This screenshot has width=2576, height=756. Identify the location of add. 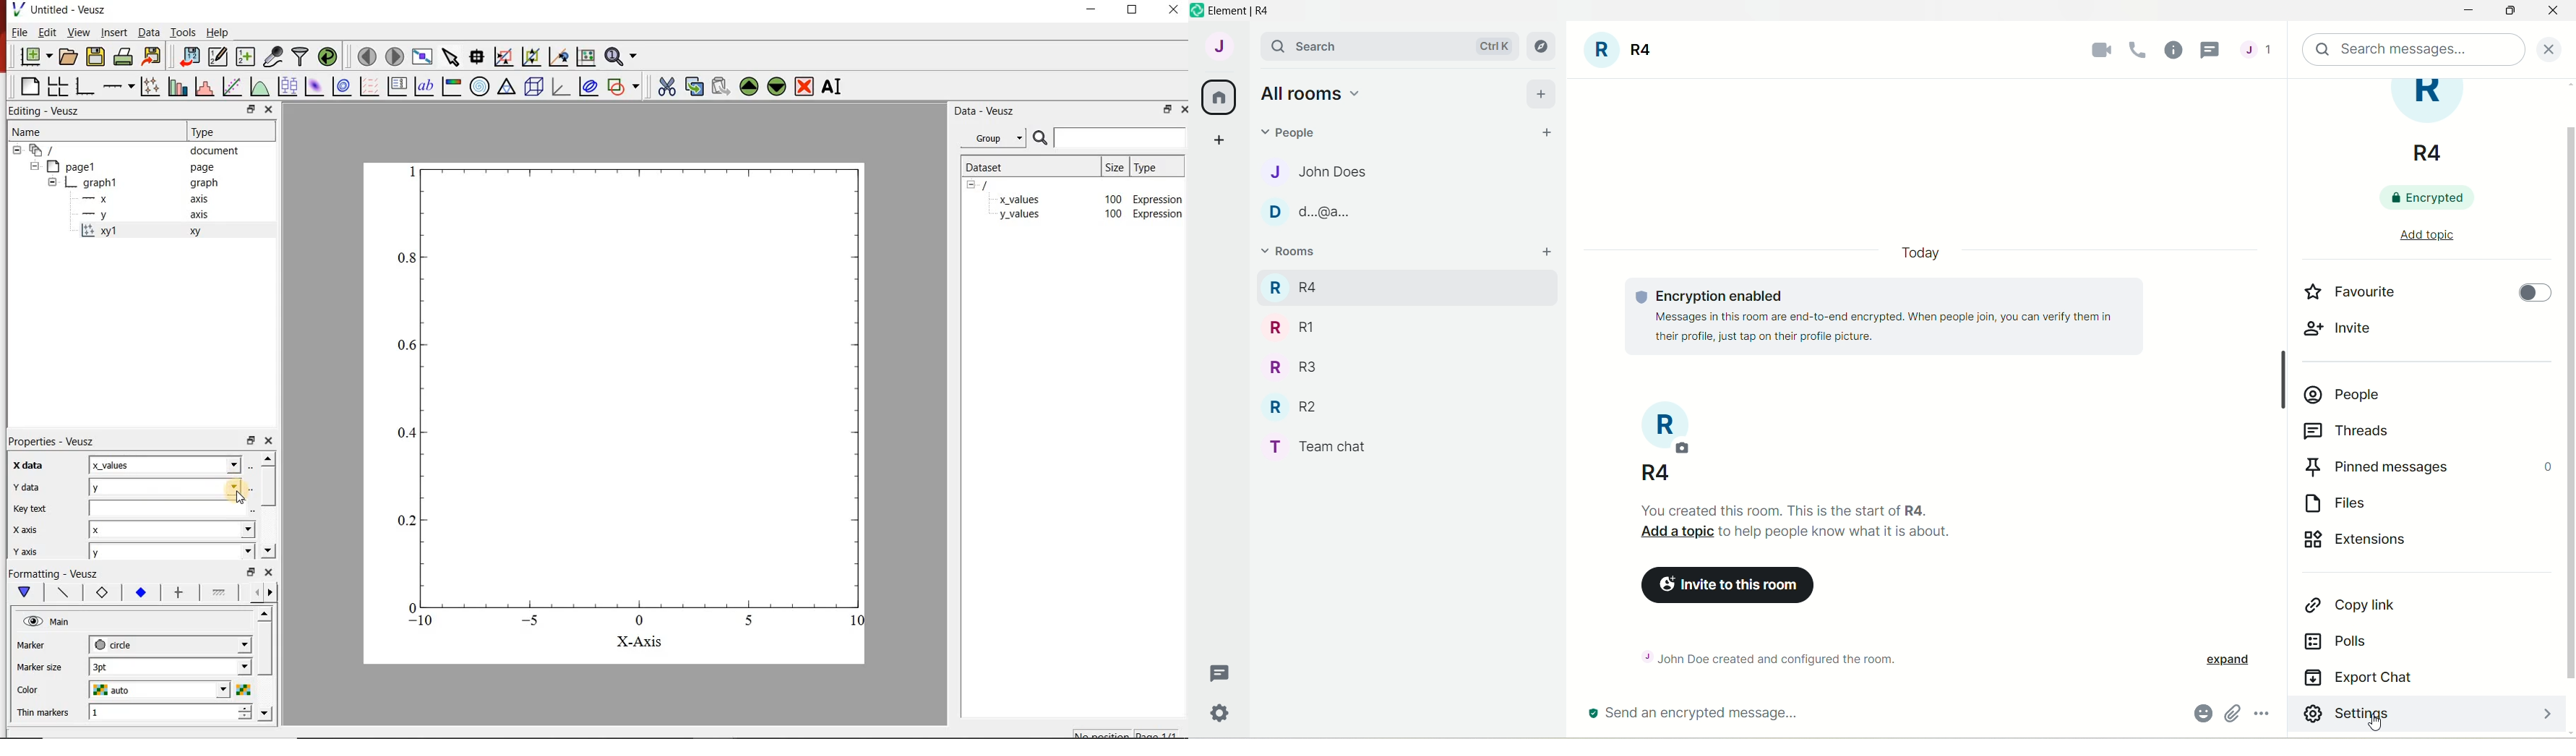
(1549, 252).